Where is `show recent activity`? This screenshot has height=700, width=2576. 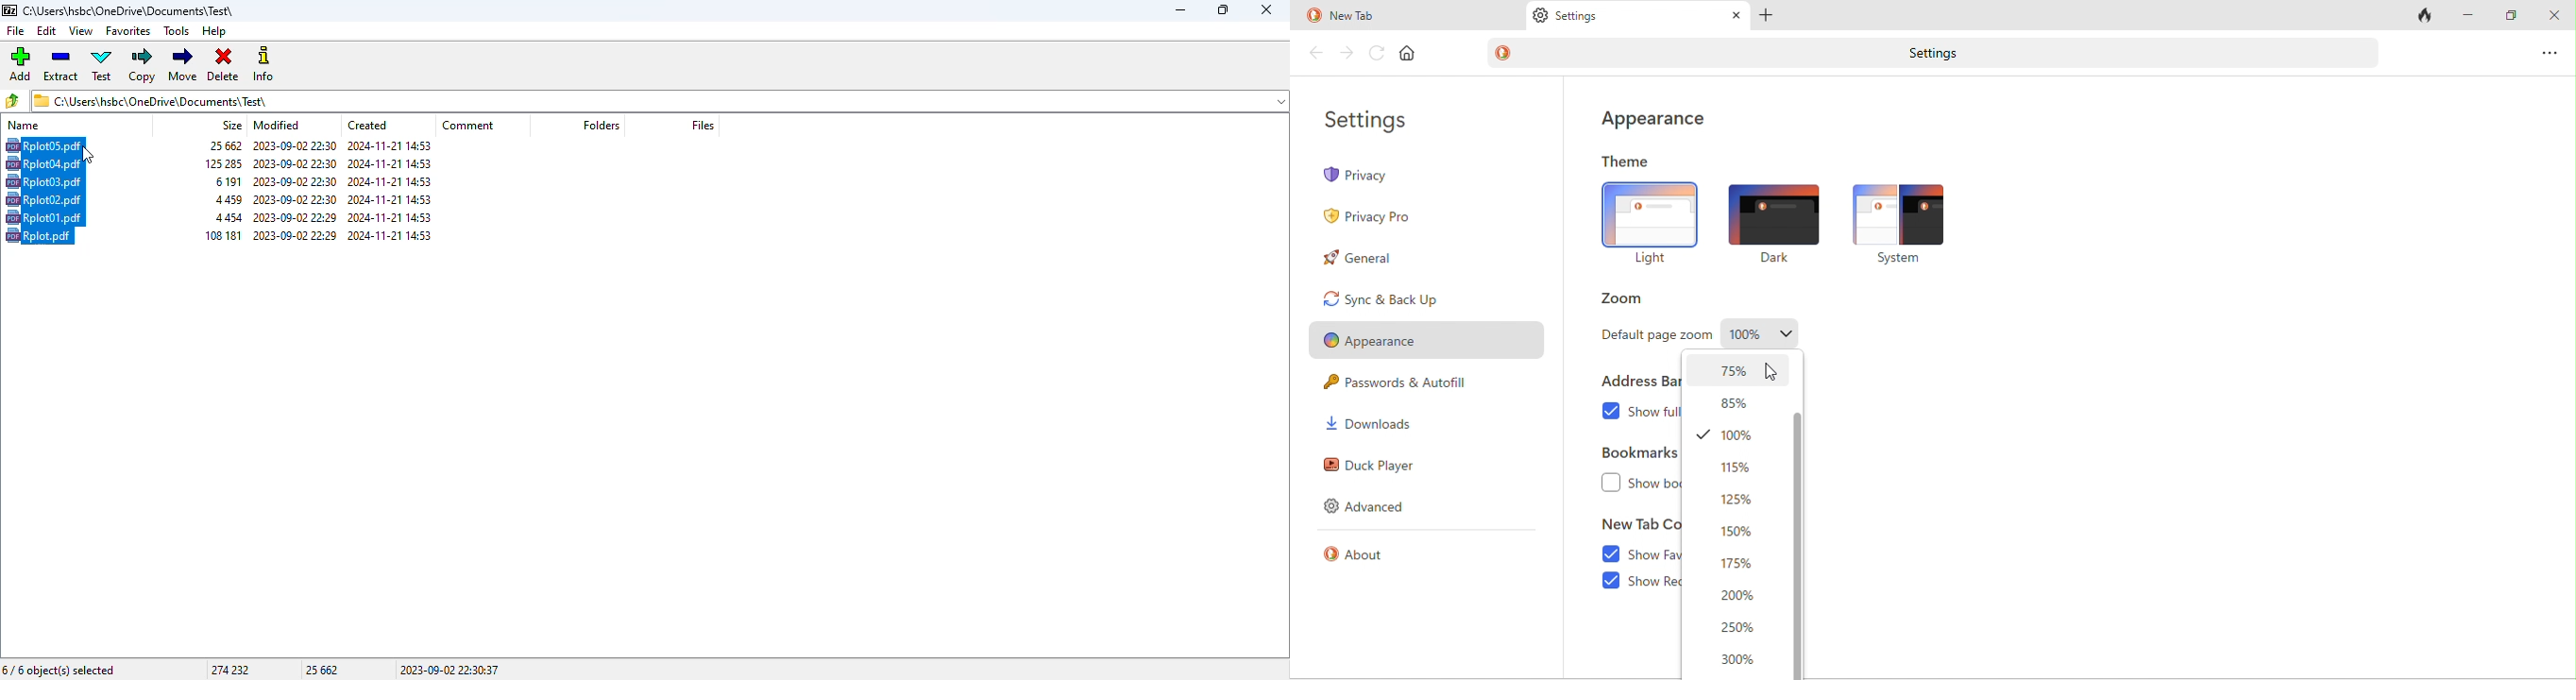
show recent activity is located at coordinates (1655, 579).